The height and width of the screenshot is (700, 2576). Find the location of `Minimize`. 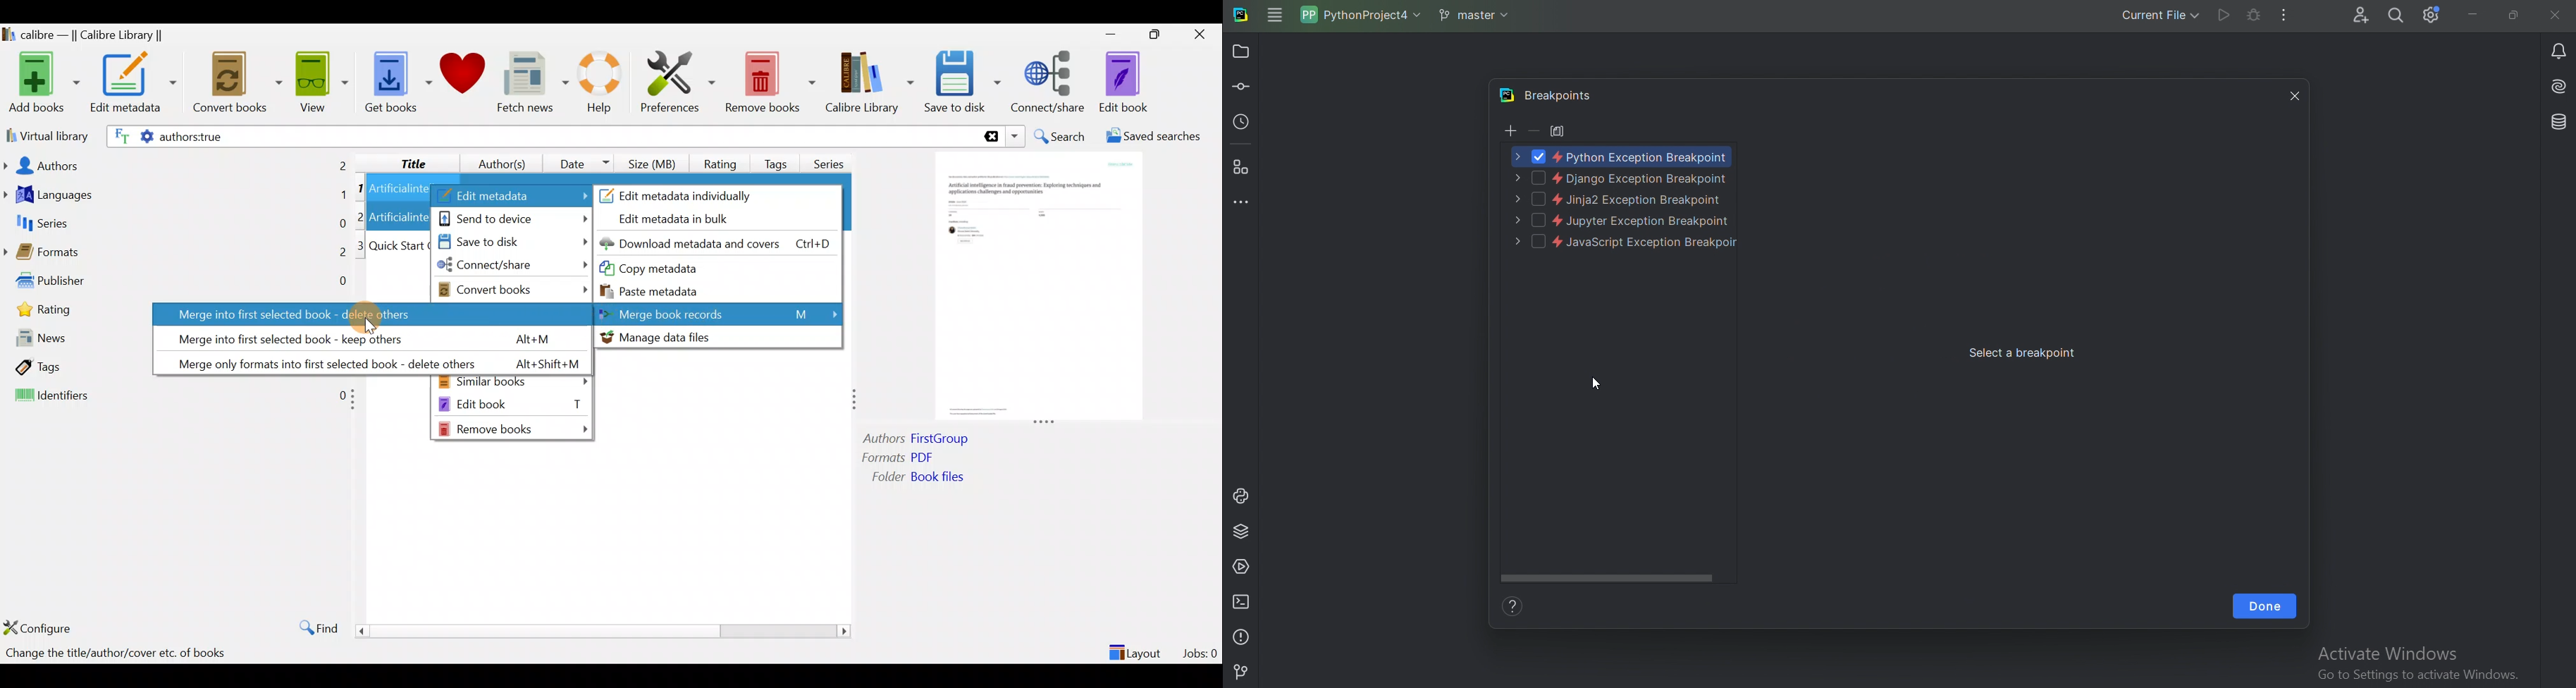

Minimize is located at coordinates (1111, 34).